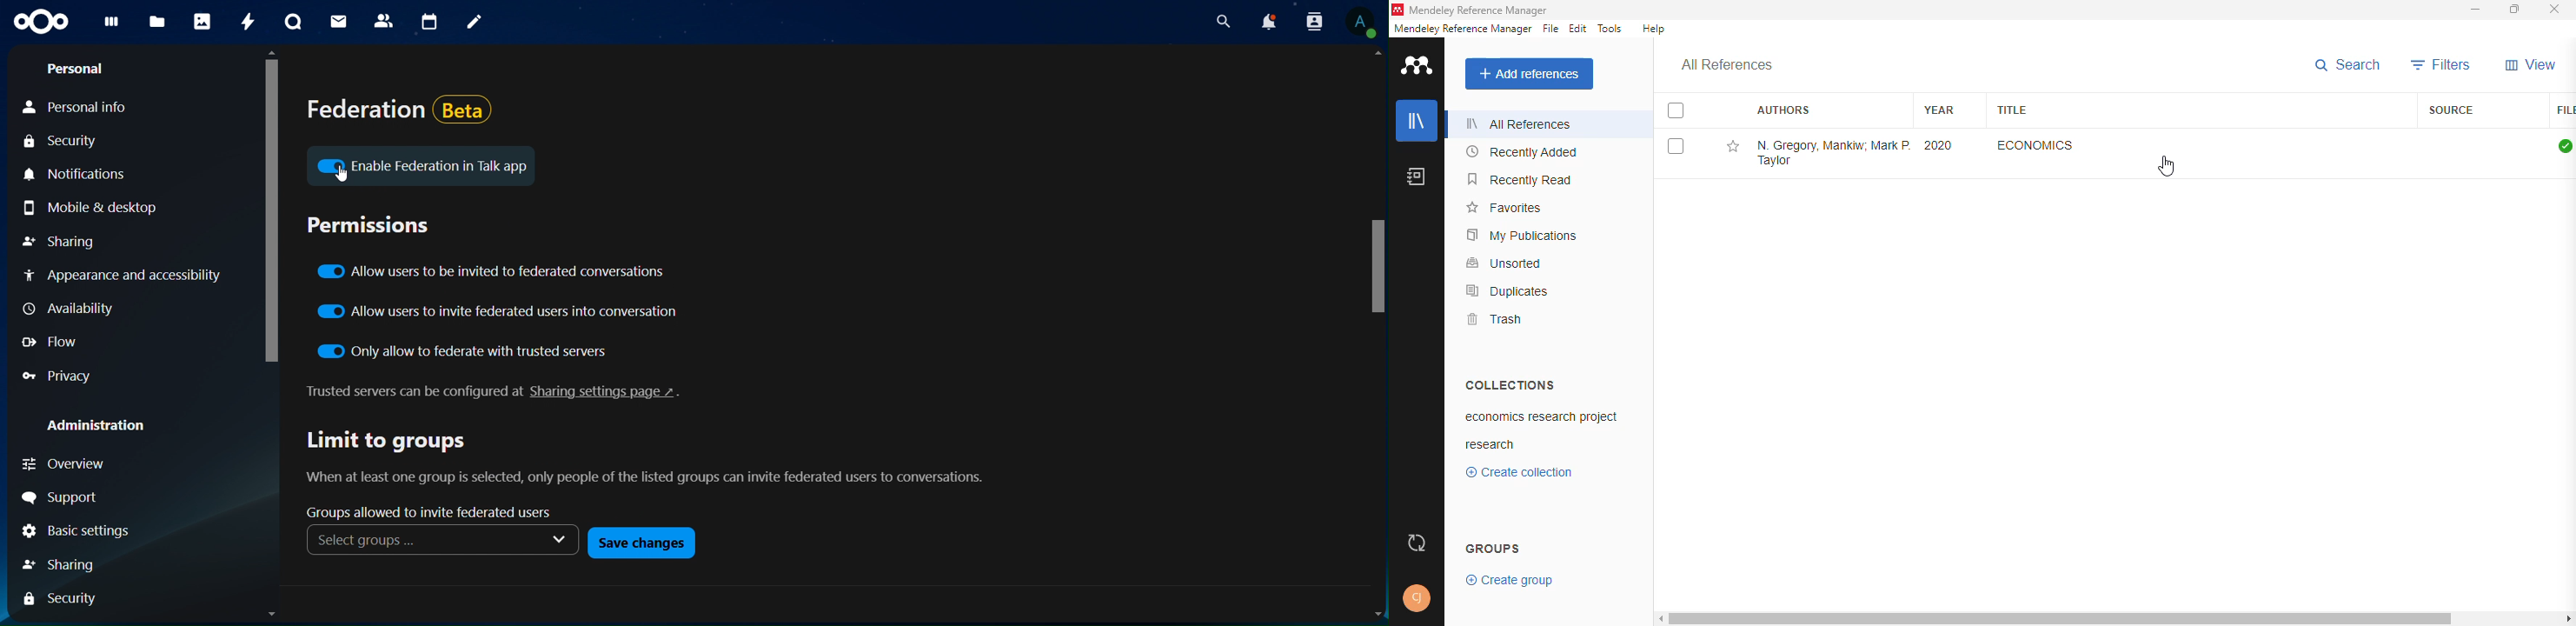 This screenshot has height=644, width=2576. What do you see at coordinates (2035, 143) in the screenshot?
I see `economics` at bounding box center [2035, 143].